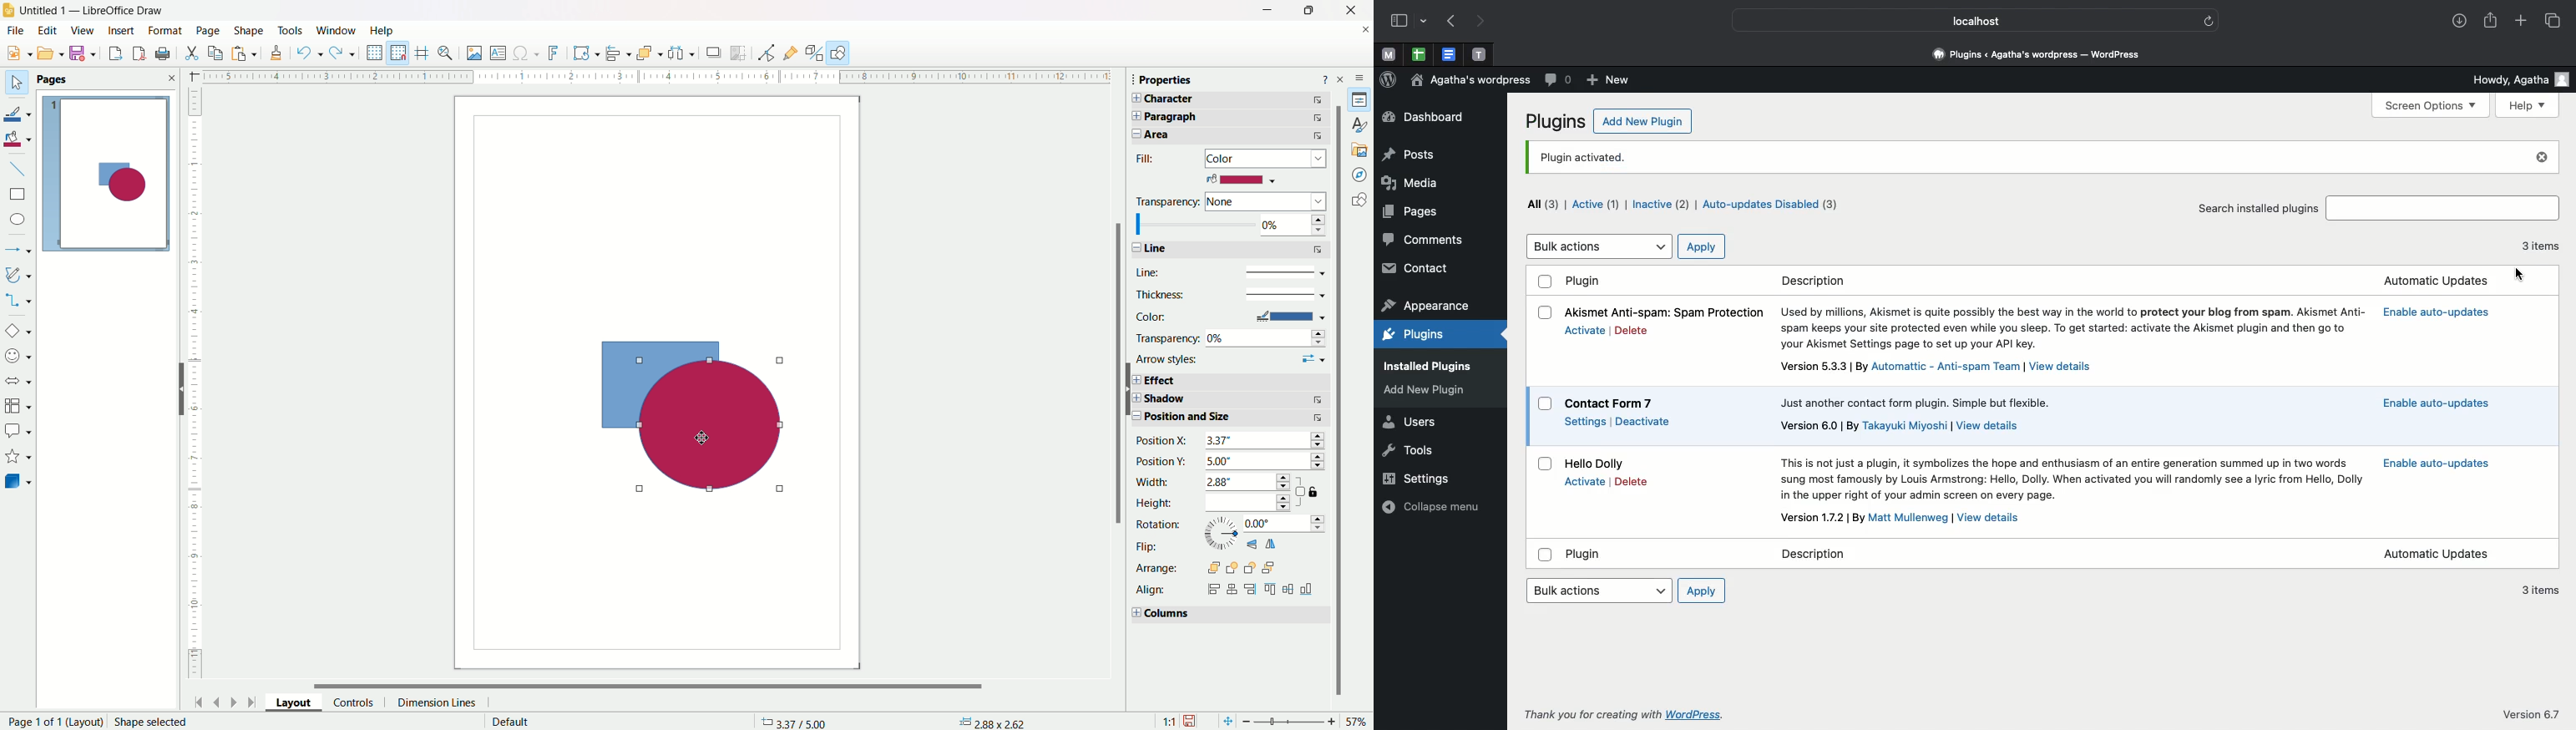  What do you see at coordinates (234, 701) in the screenshot?
I see `next page` at bounding box center [234, 701].